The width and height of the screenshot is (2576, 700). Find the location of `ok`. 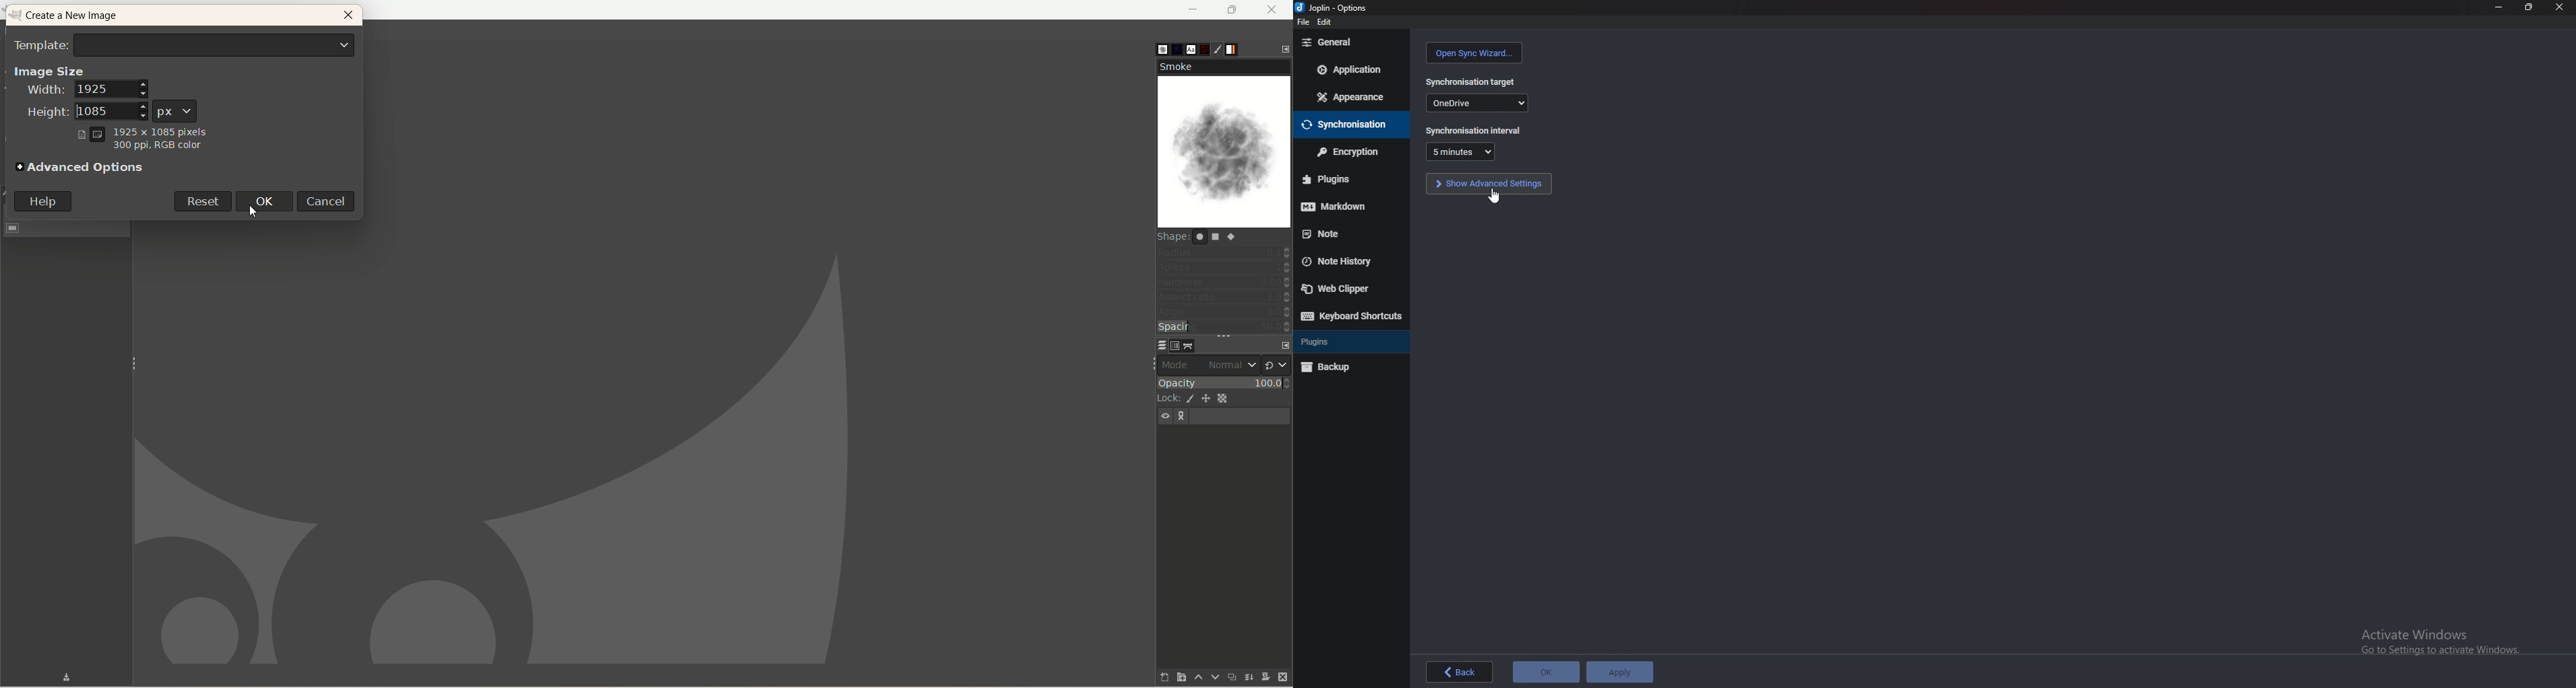

ok is located at coordinates (1546, 669).